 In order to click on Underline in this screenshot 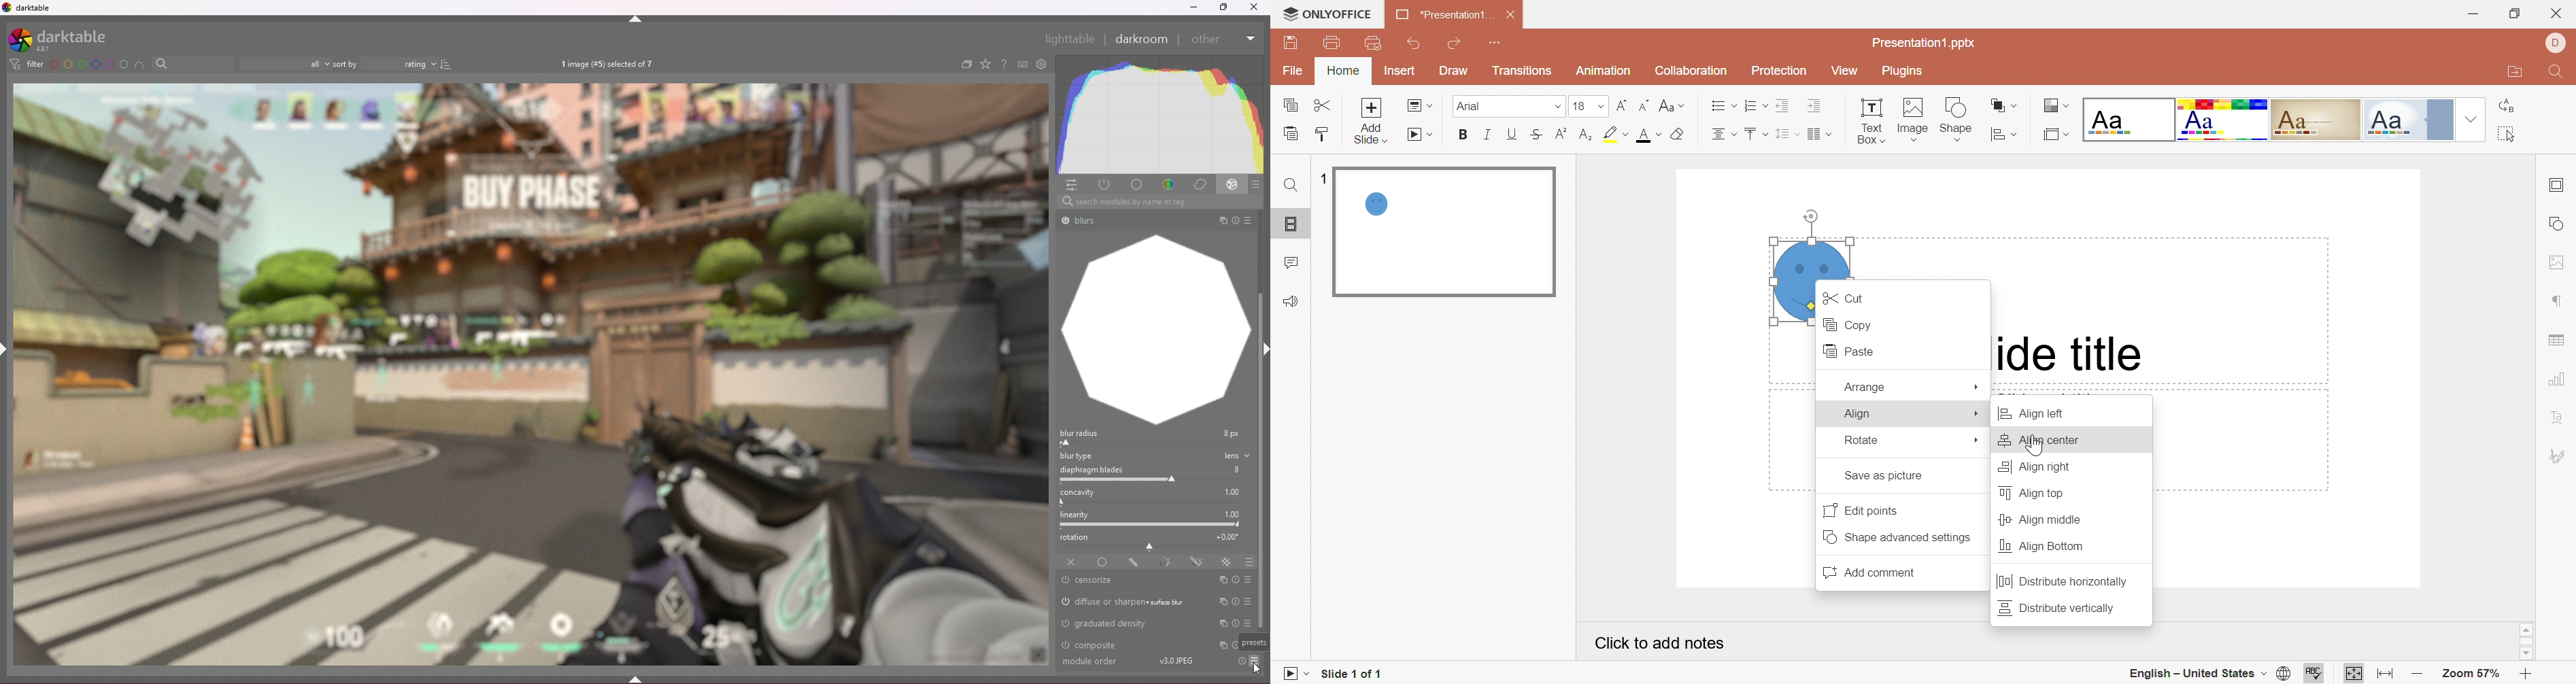, I will do `click(1514, 135)`.